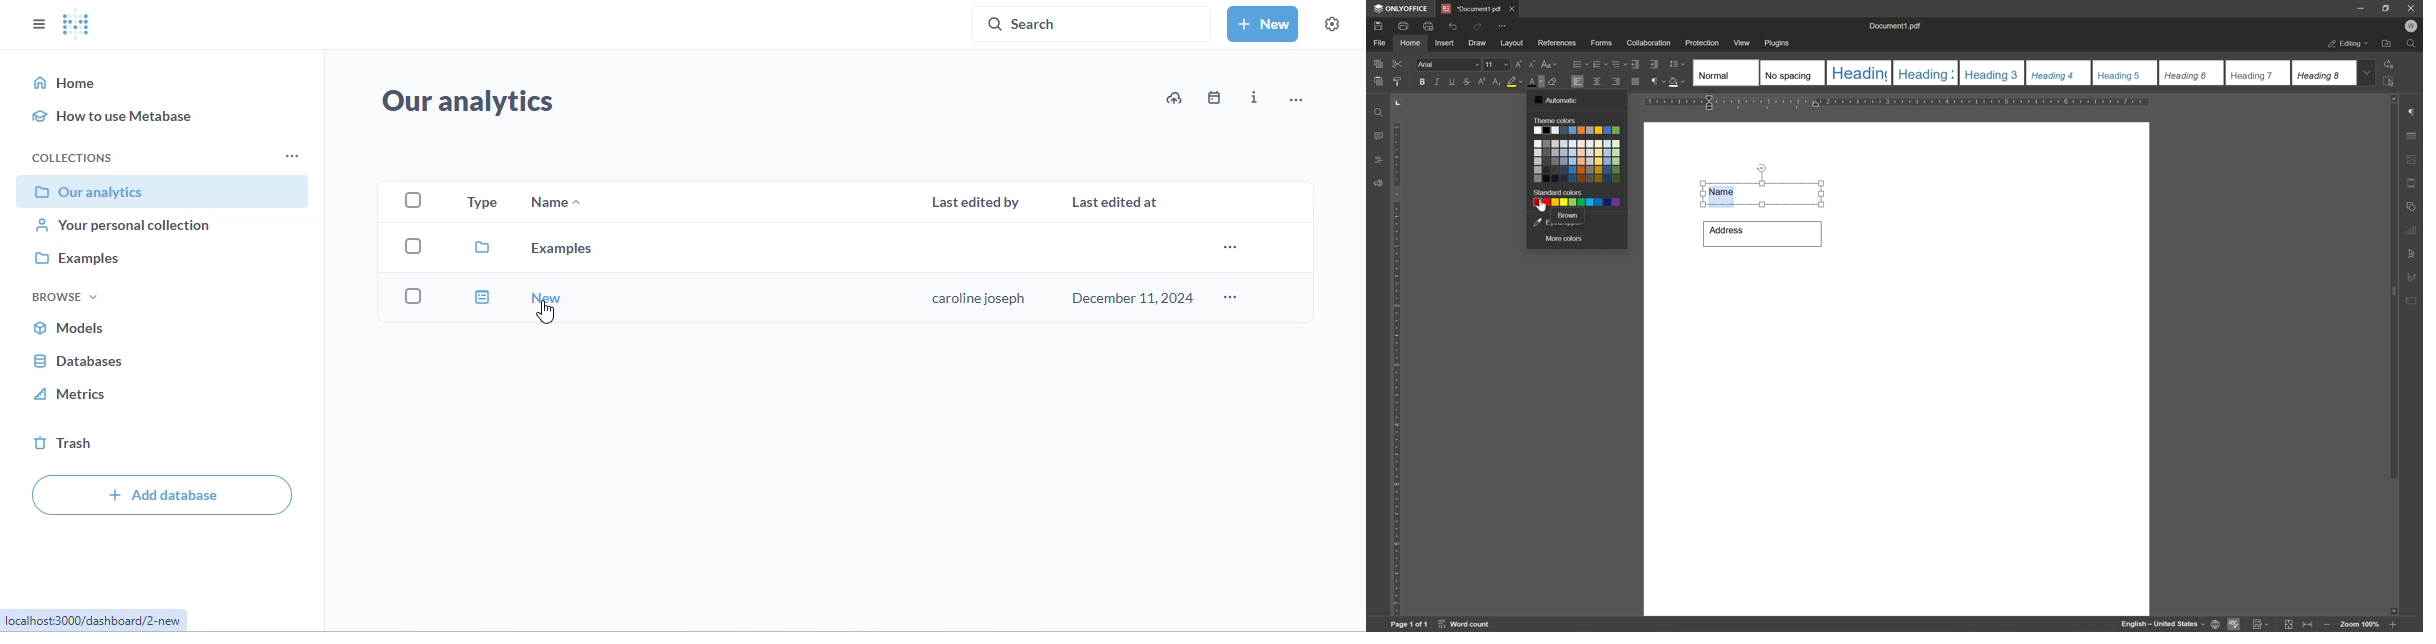 This screenshot has width=2436, height=644. Describe the element at coordinates (1539, 221) in the screenshot. I see `eye dropper tool` at that location.